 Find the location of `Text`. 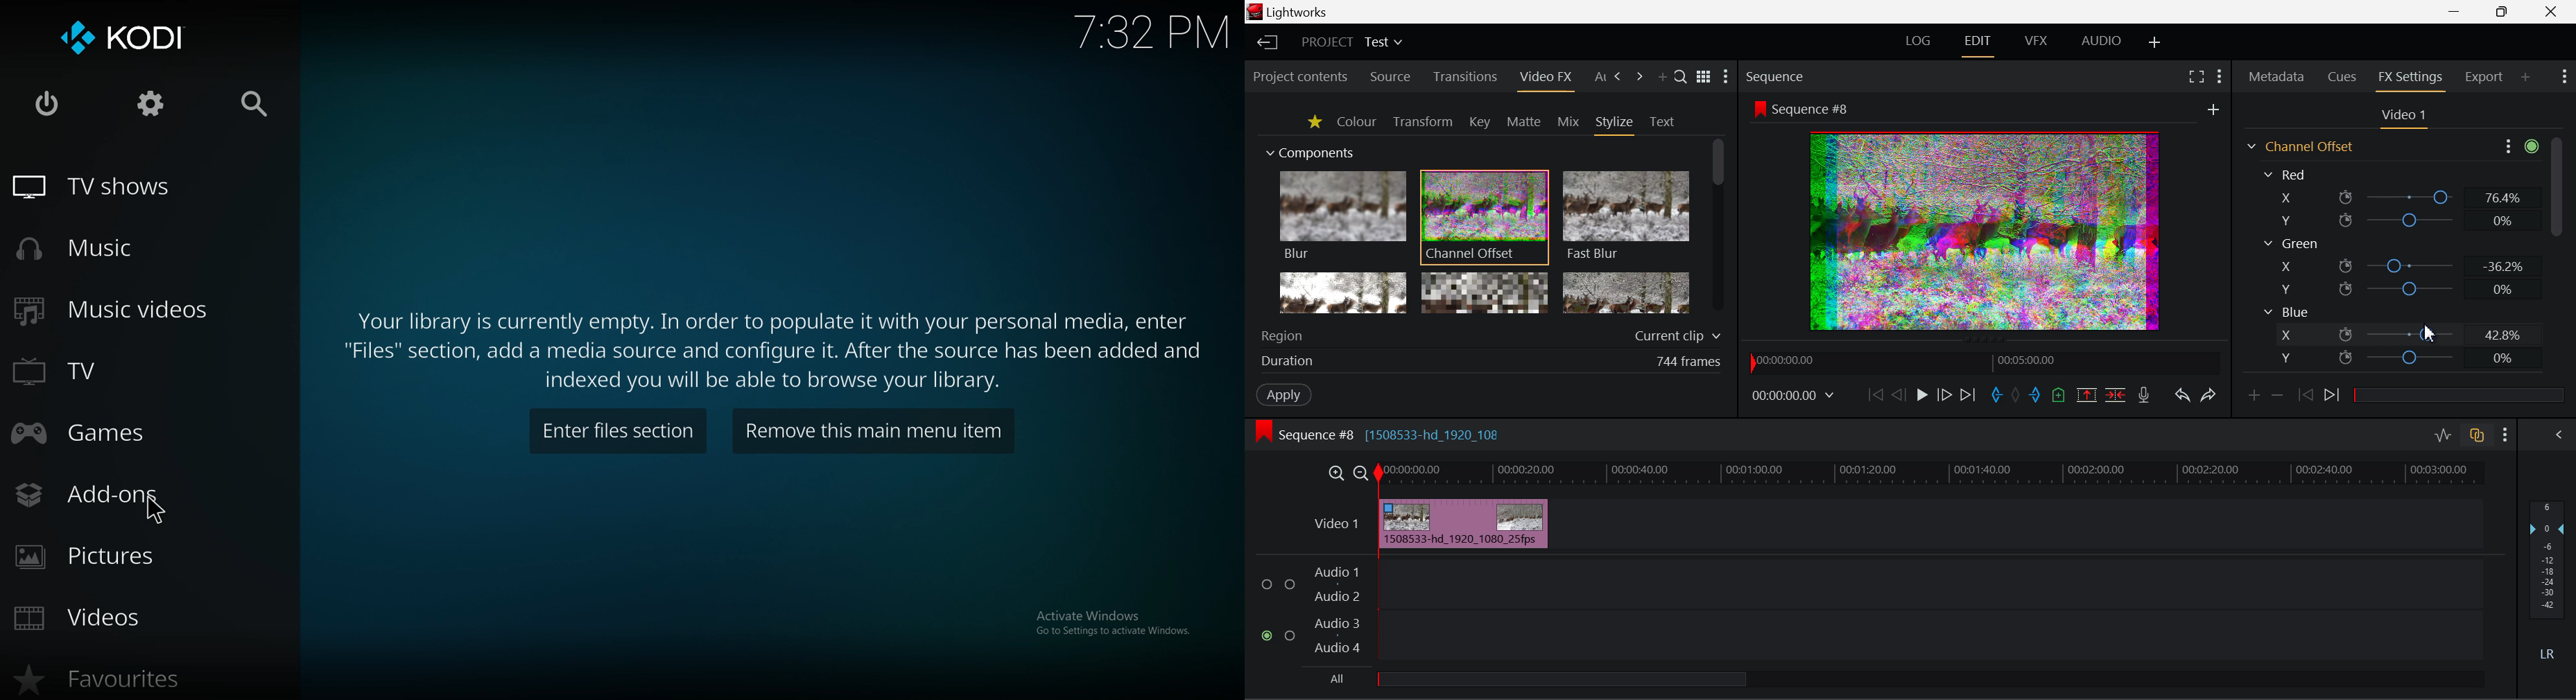

Text is located at coordinates (1661, 122).